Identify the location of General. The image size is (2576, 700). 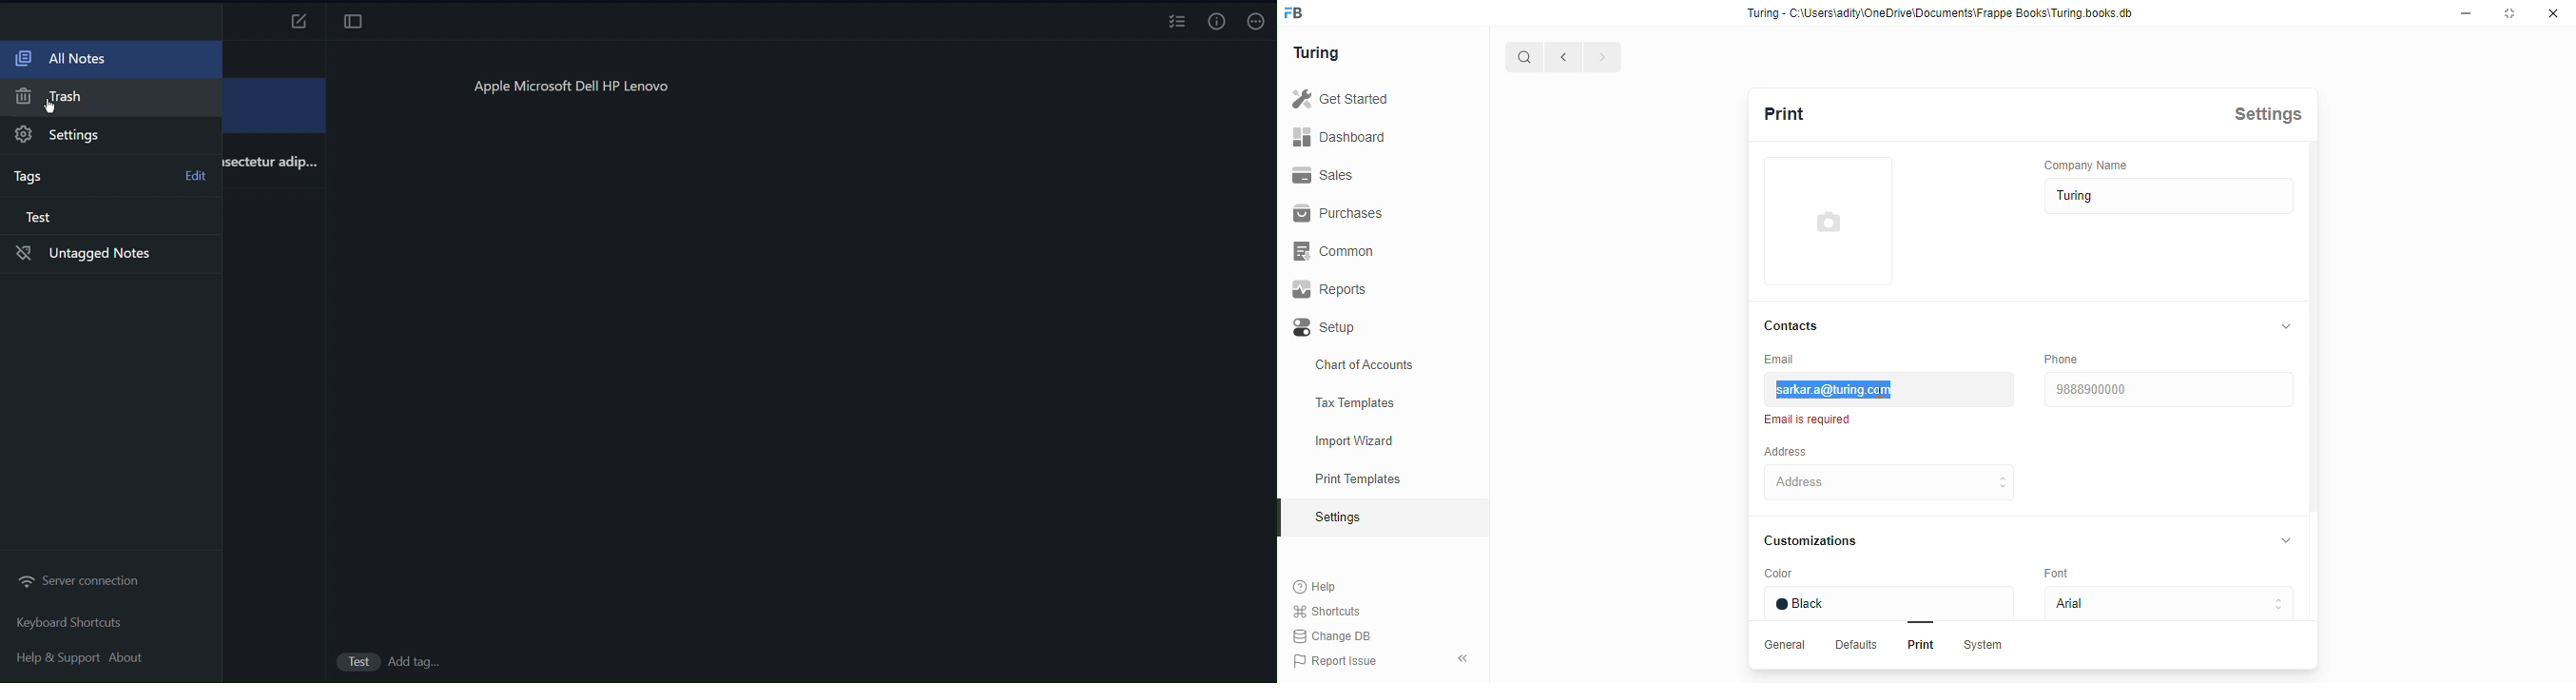
(1788, 645).